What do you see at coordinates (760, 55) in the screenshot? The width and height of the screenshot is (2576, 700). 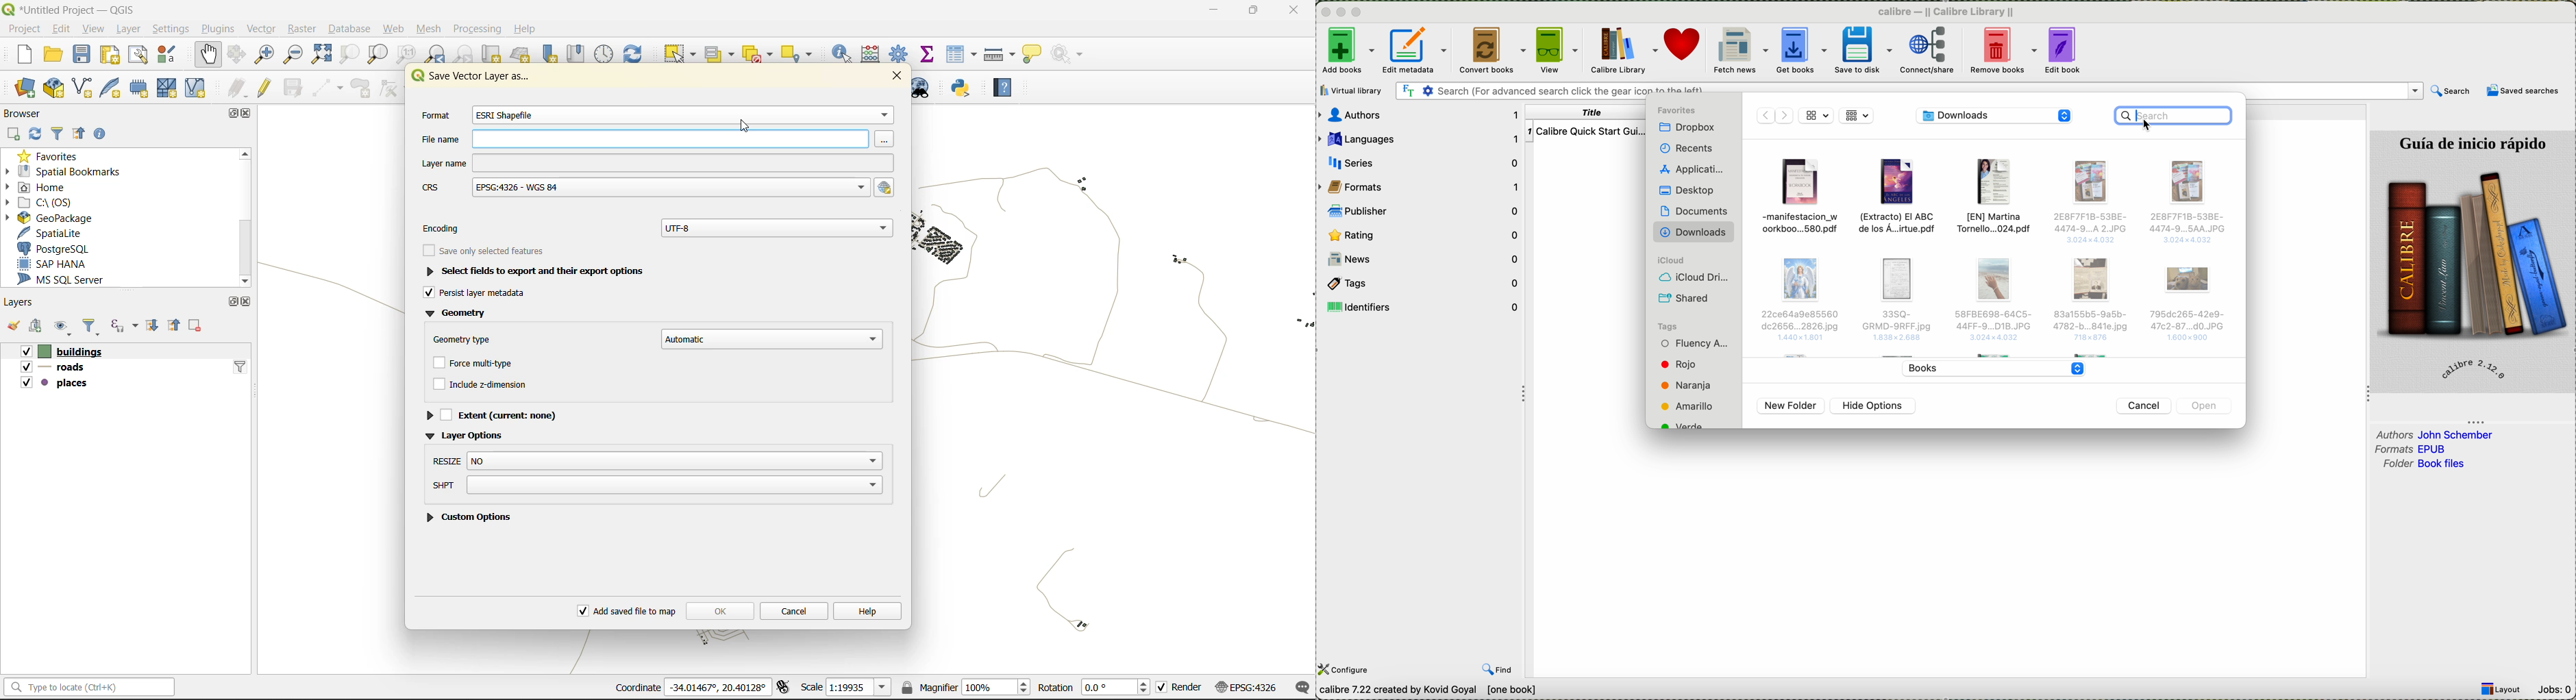 I see `deselect value` at bounding box center [760, 55].